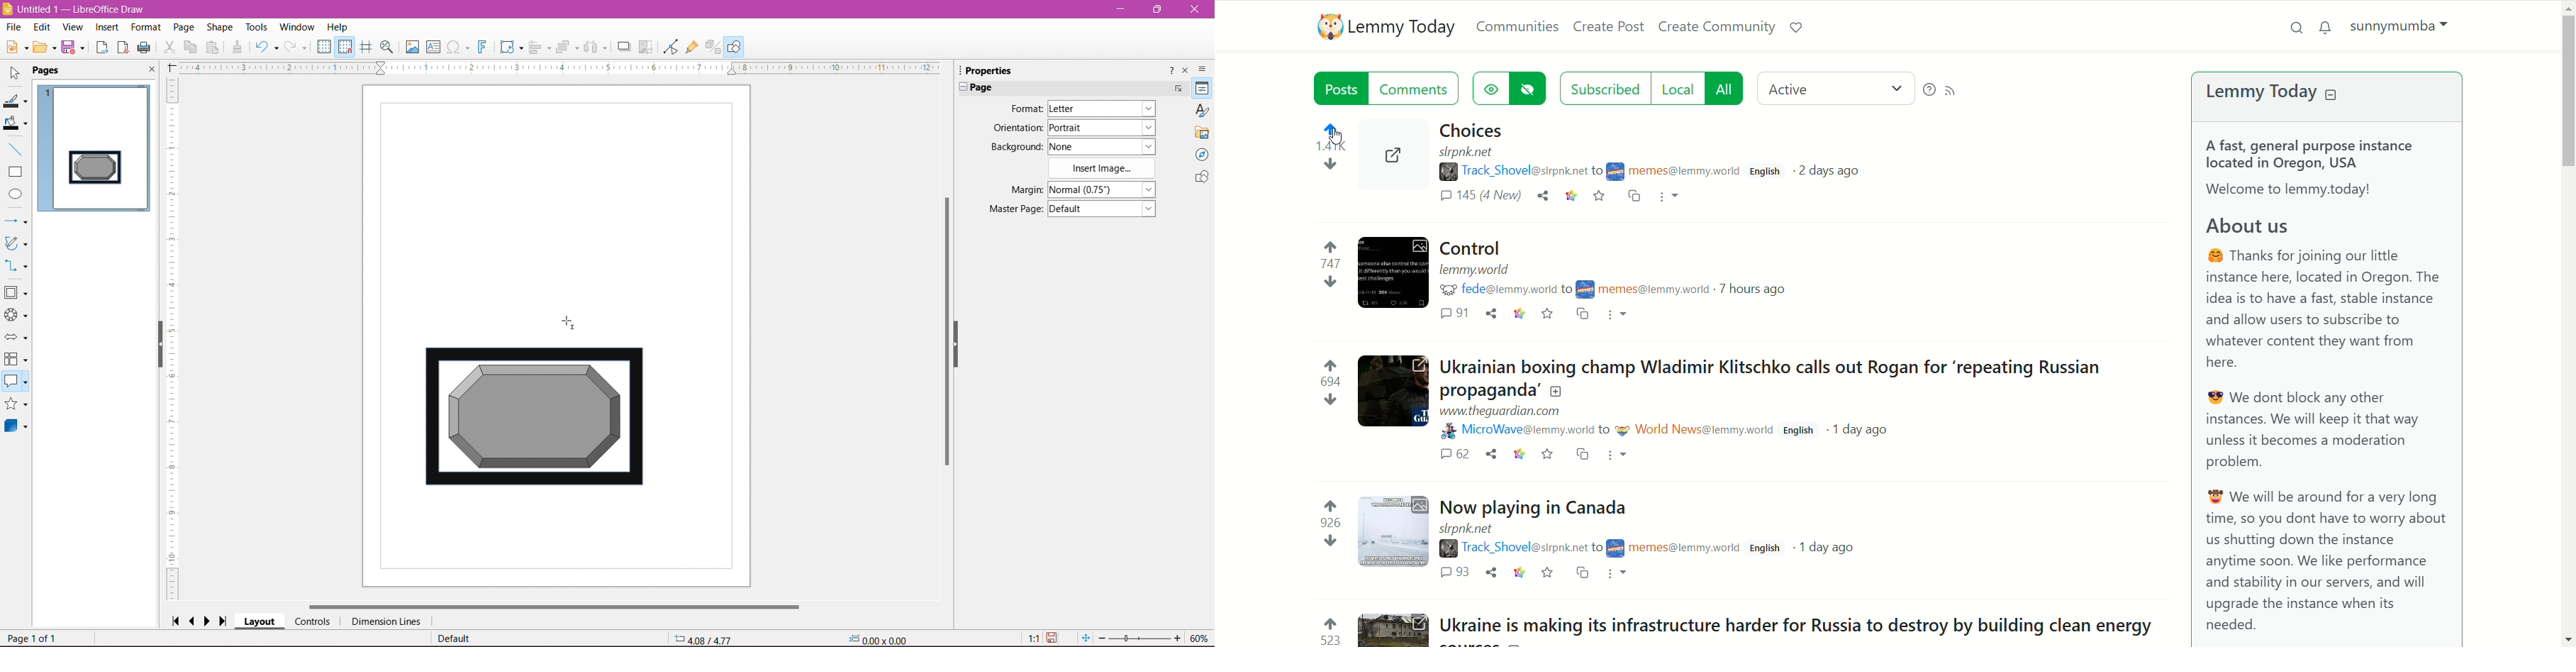 The height and width of the screenshot is (672, 2576). Describe the element at coordinates (8, 8) in the screenshot. I see `Application Logo` at that location.